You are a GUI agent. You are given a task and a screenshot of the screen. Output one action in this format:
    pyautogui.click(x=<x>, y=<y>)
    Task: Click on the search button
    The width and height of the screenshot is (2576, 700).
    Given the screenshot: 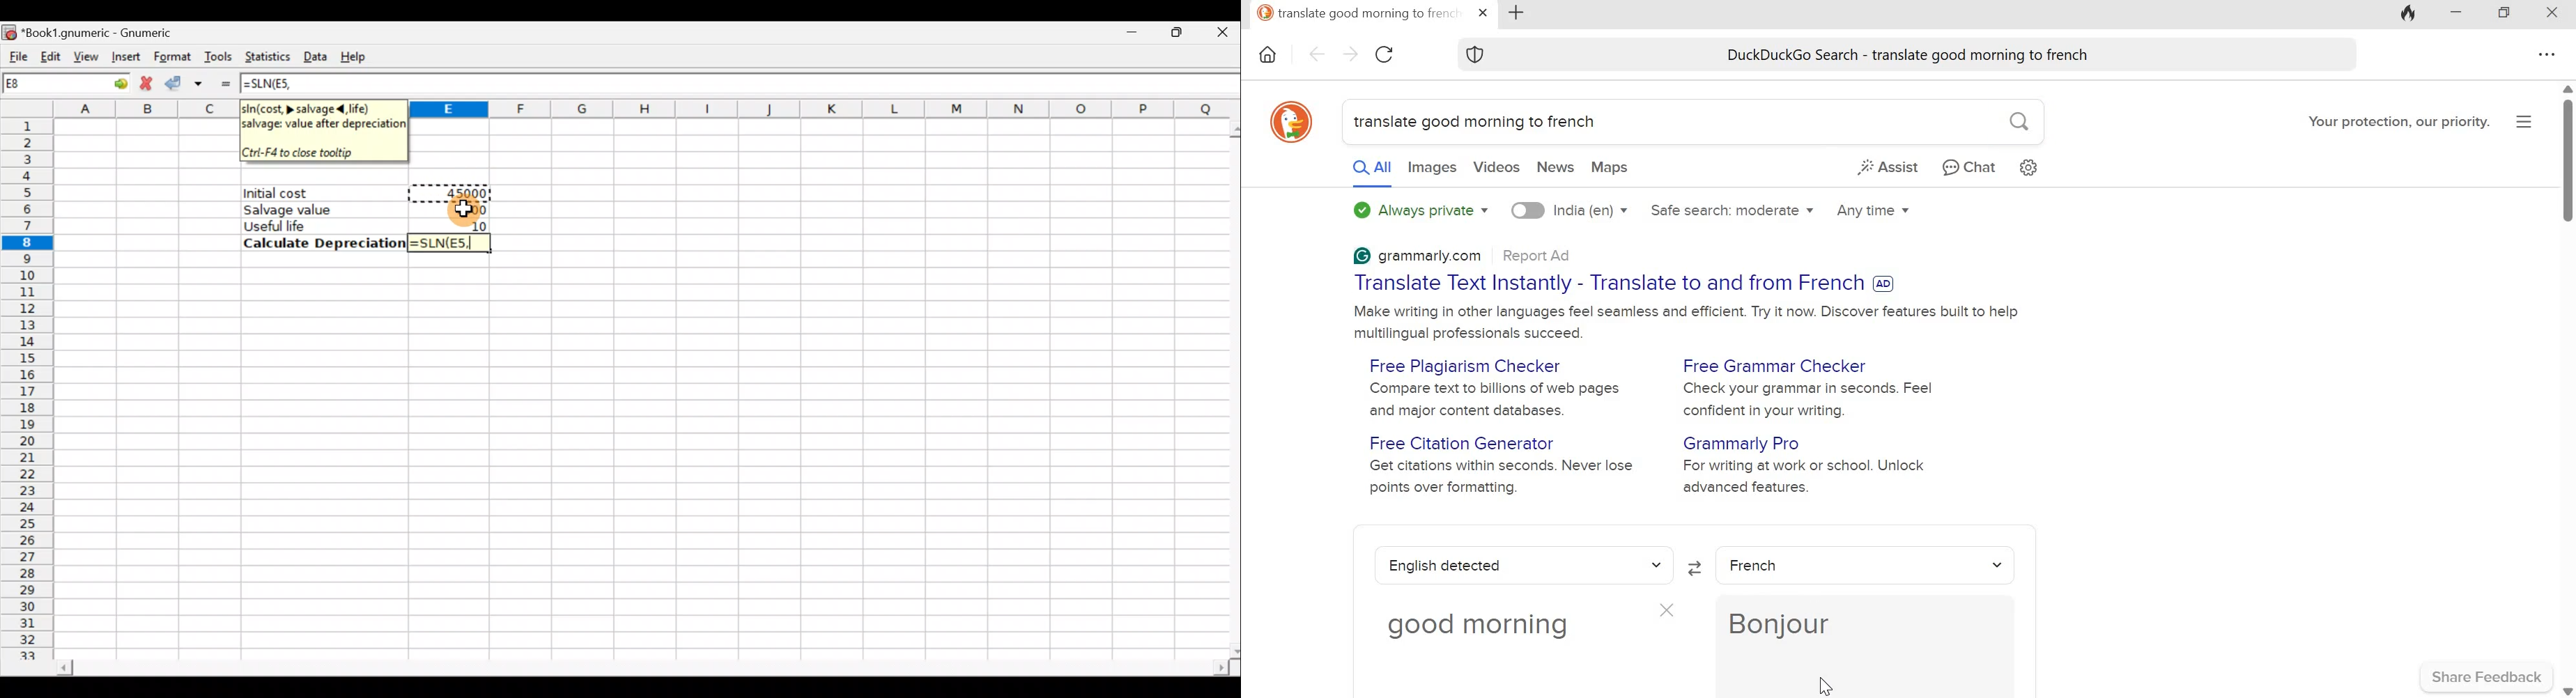 What is the action you would take?
    pyautogui.click(x=2021, y=122)
    